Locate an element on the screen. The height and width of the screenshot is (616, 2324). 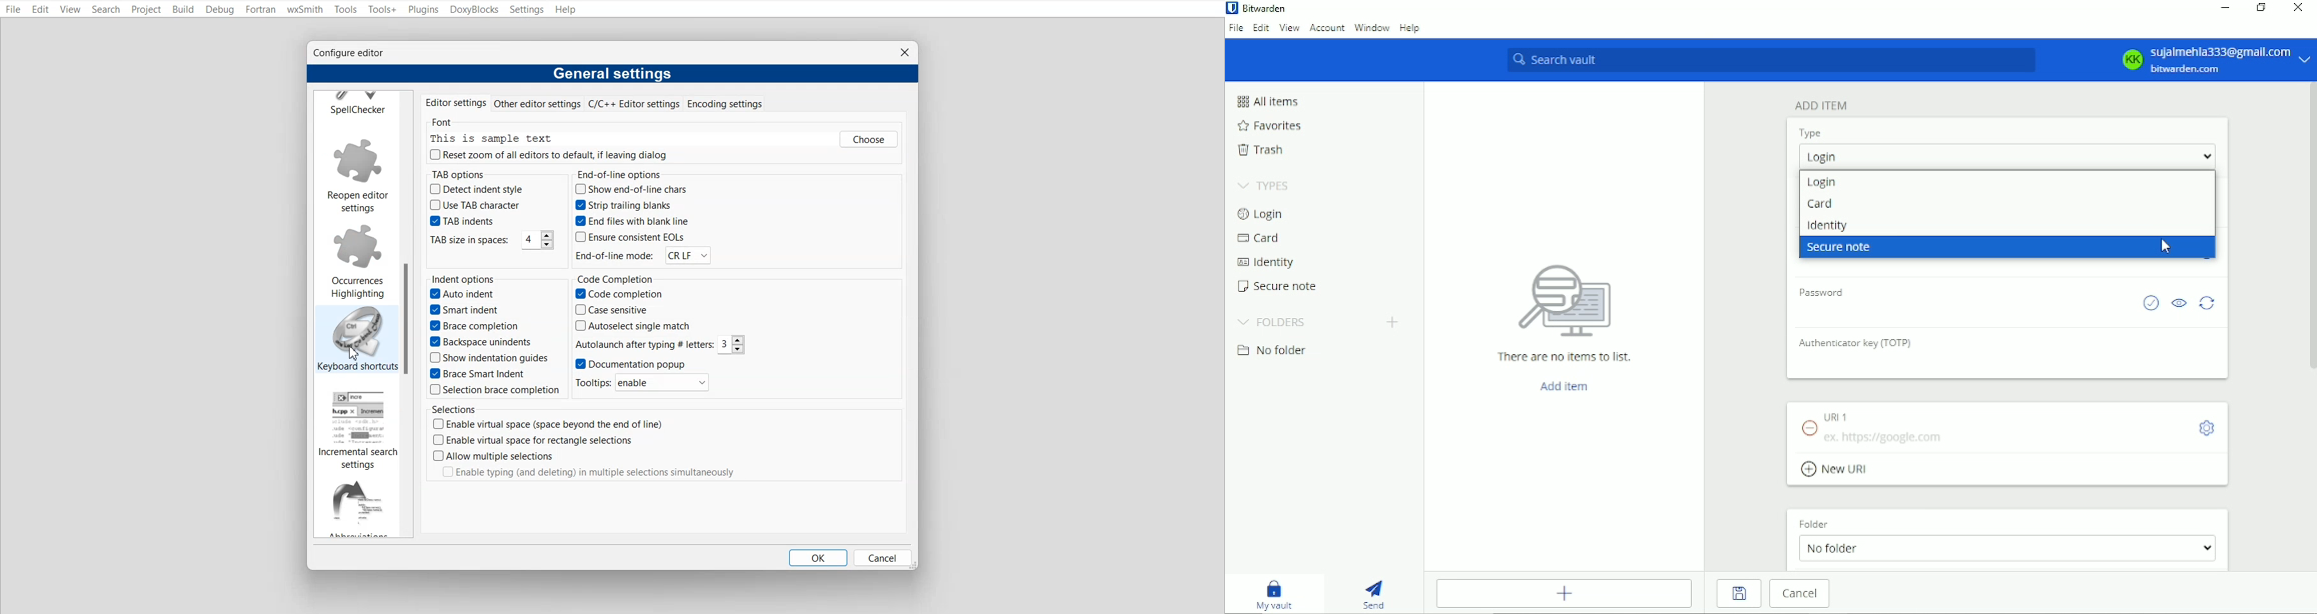
Detect indent style is located at coordinates (479, 188).